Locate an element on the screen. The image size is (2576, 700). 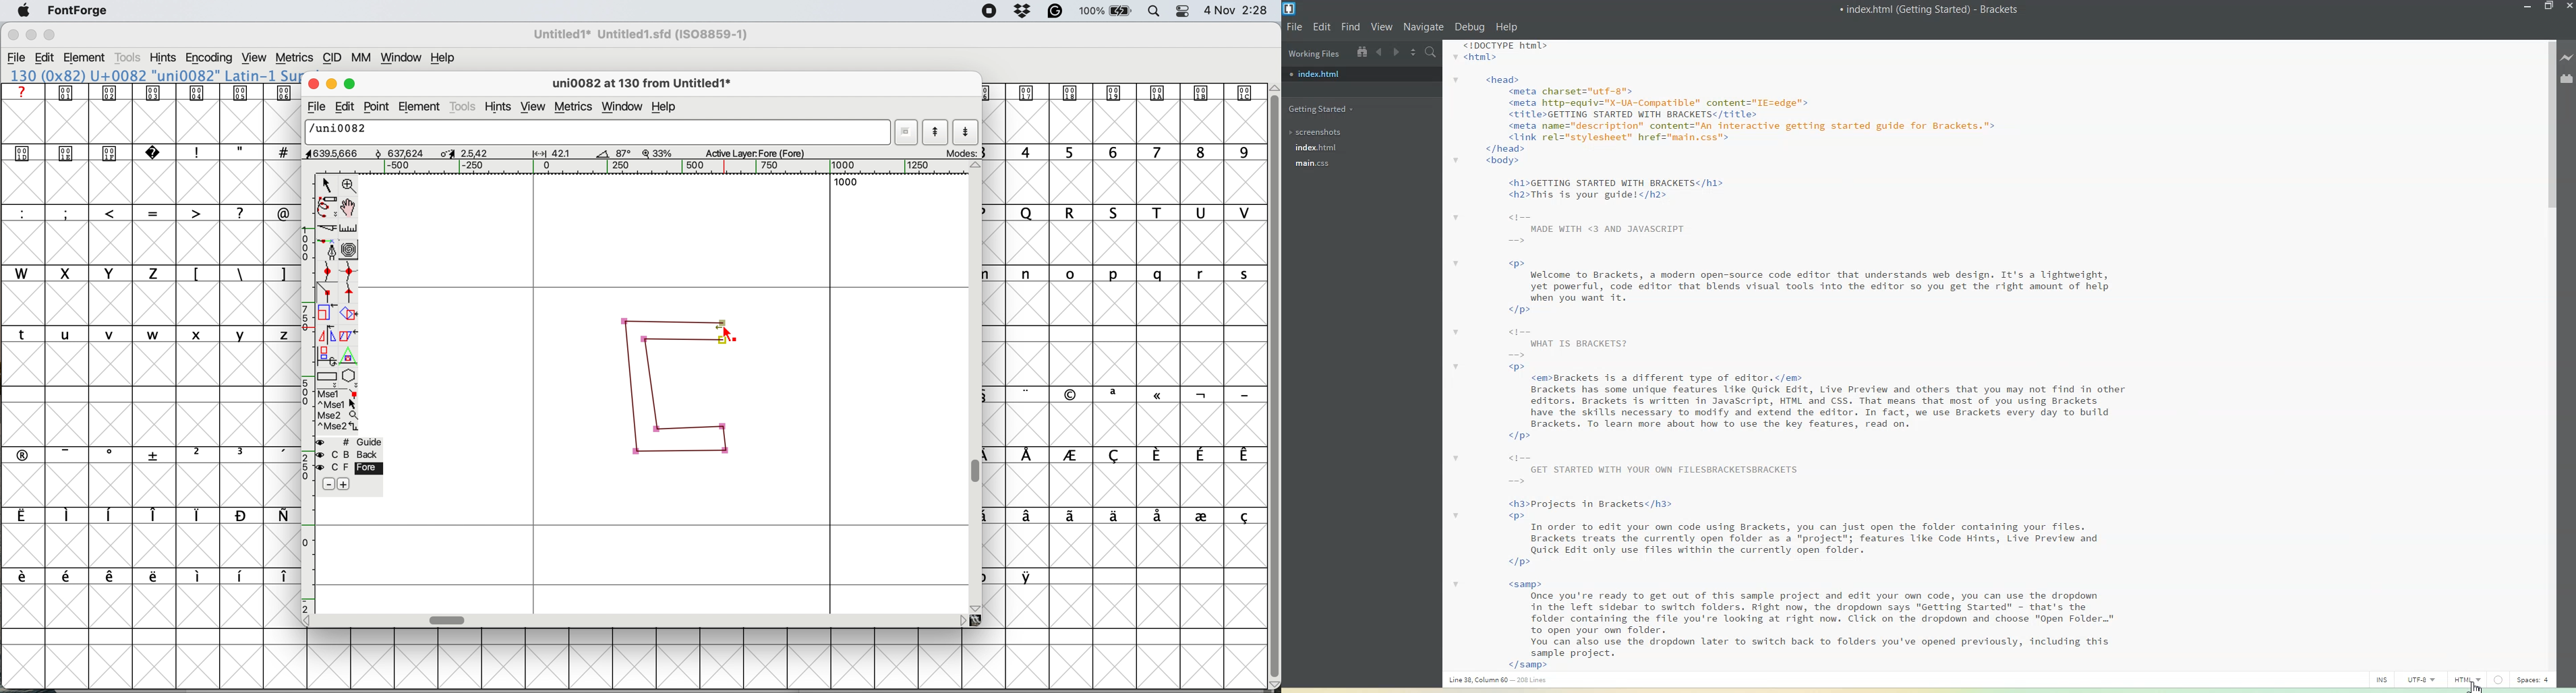
metrics is located at coordinates (575, 108).